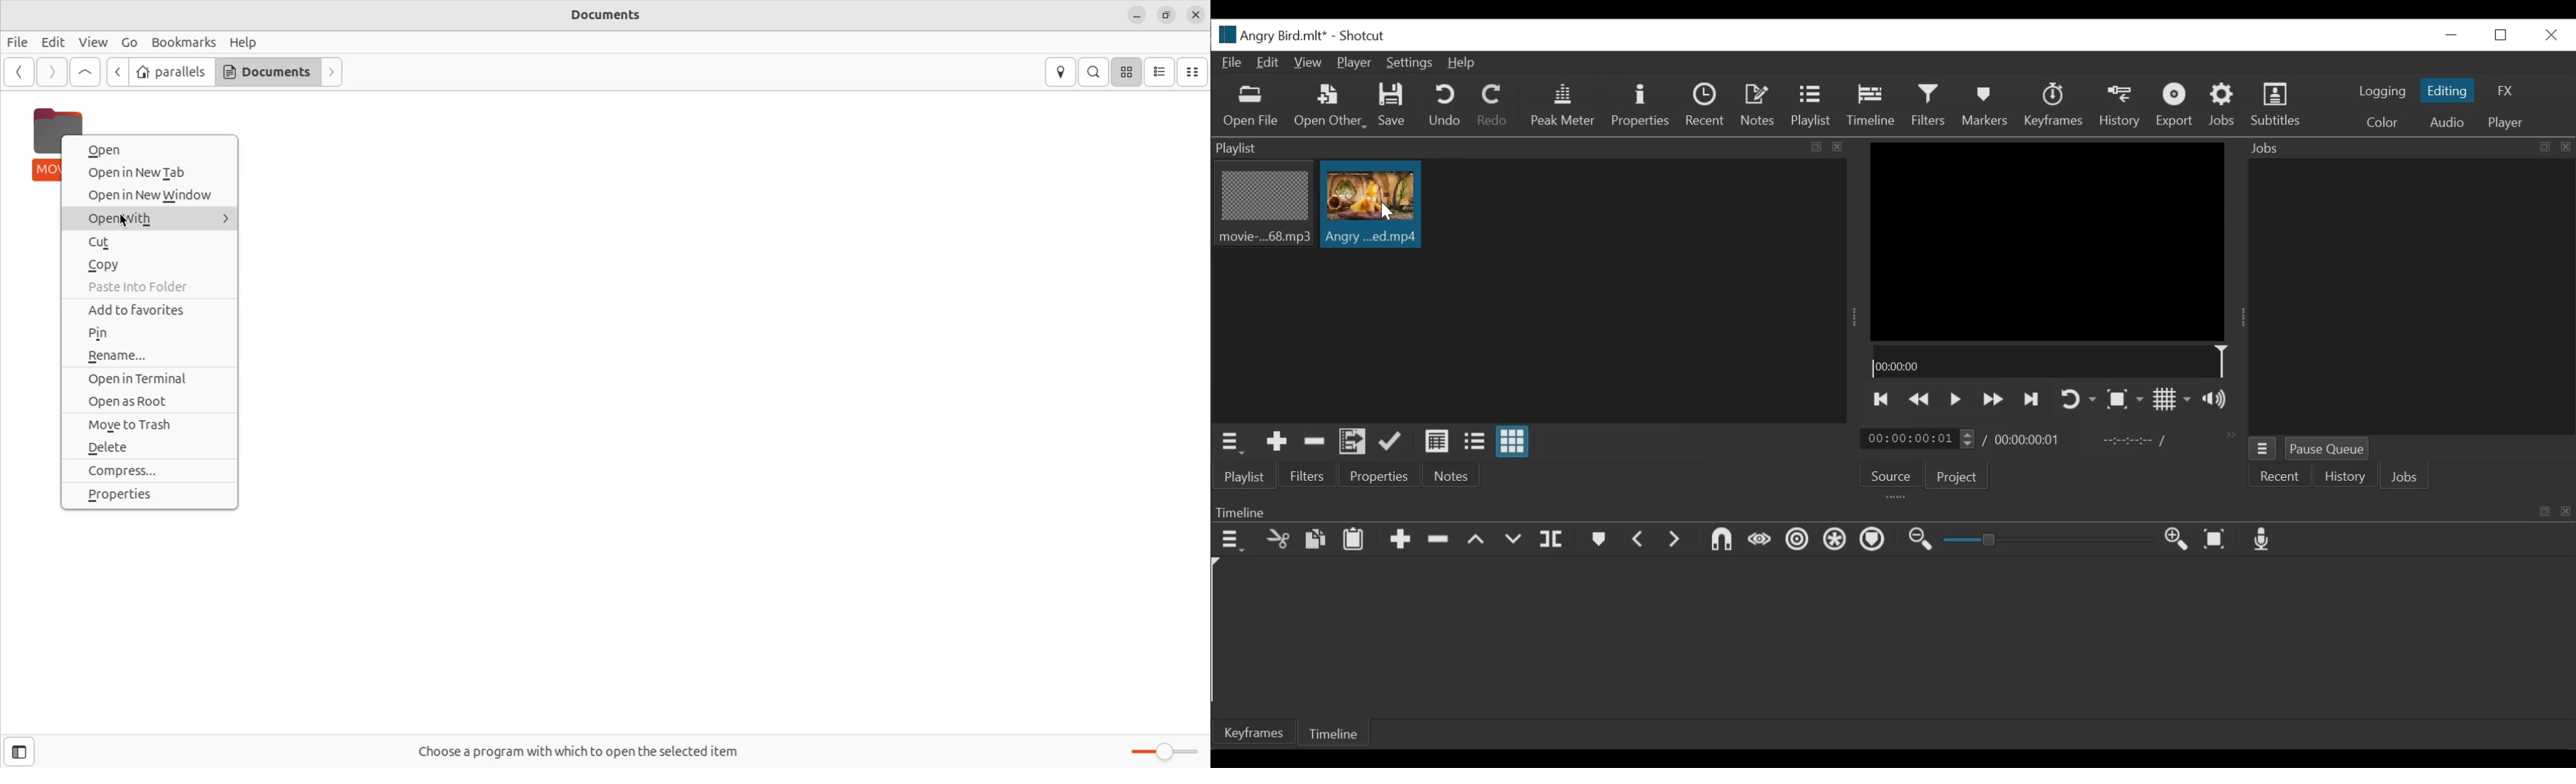  Describe the element at coordinates (1922, 400) in the screenshot. I see `Play quickly backward` at that location.